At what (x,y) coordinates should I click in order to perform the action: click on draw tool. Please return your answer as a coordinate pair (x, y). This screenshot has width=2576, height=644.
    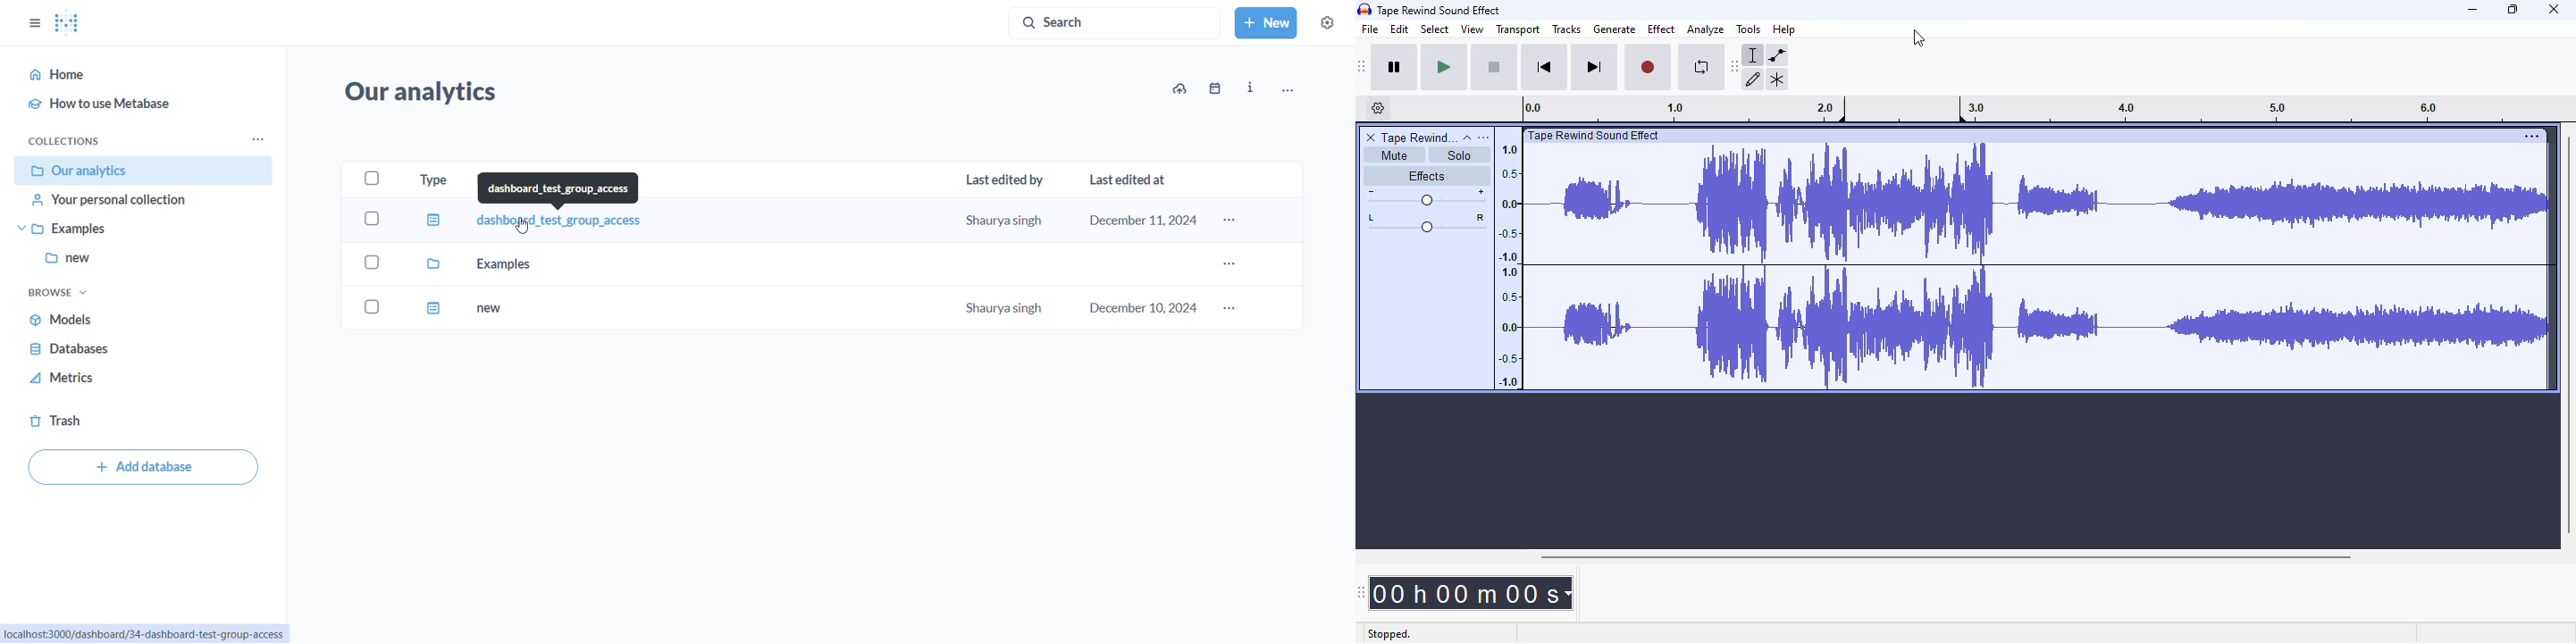
    Looking at the image, I should click on (1755, 79).